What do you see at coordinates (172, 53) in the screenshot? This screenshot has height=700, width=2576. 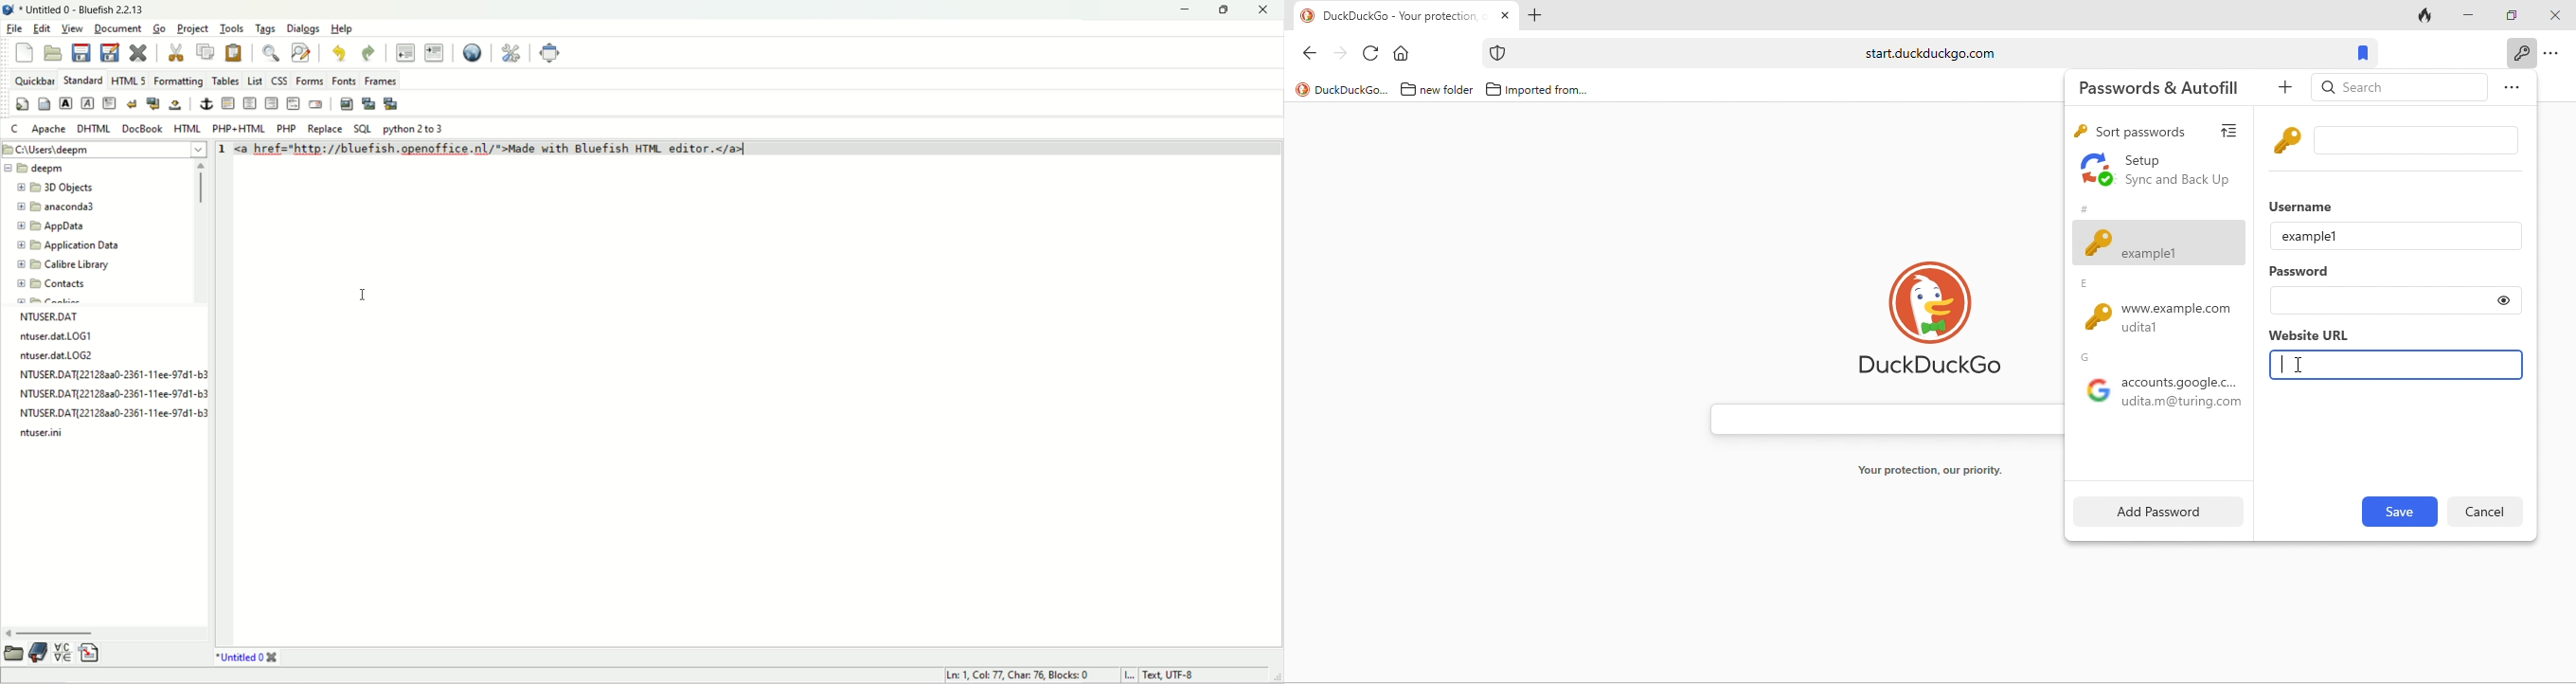 I see `cut` at bounding box center [172, 53].